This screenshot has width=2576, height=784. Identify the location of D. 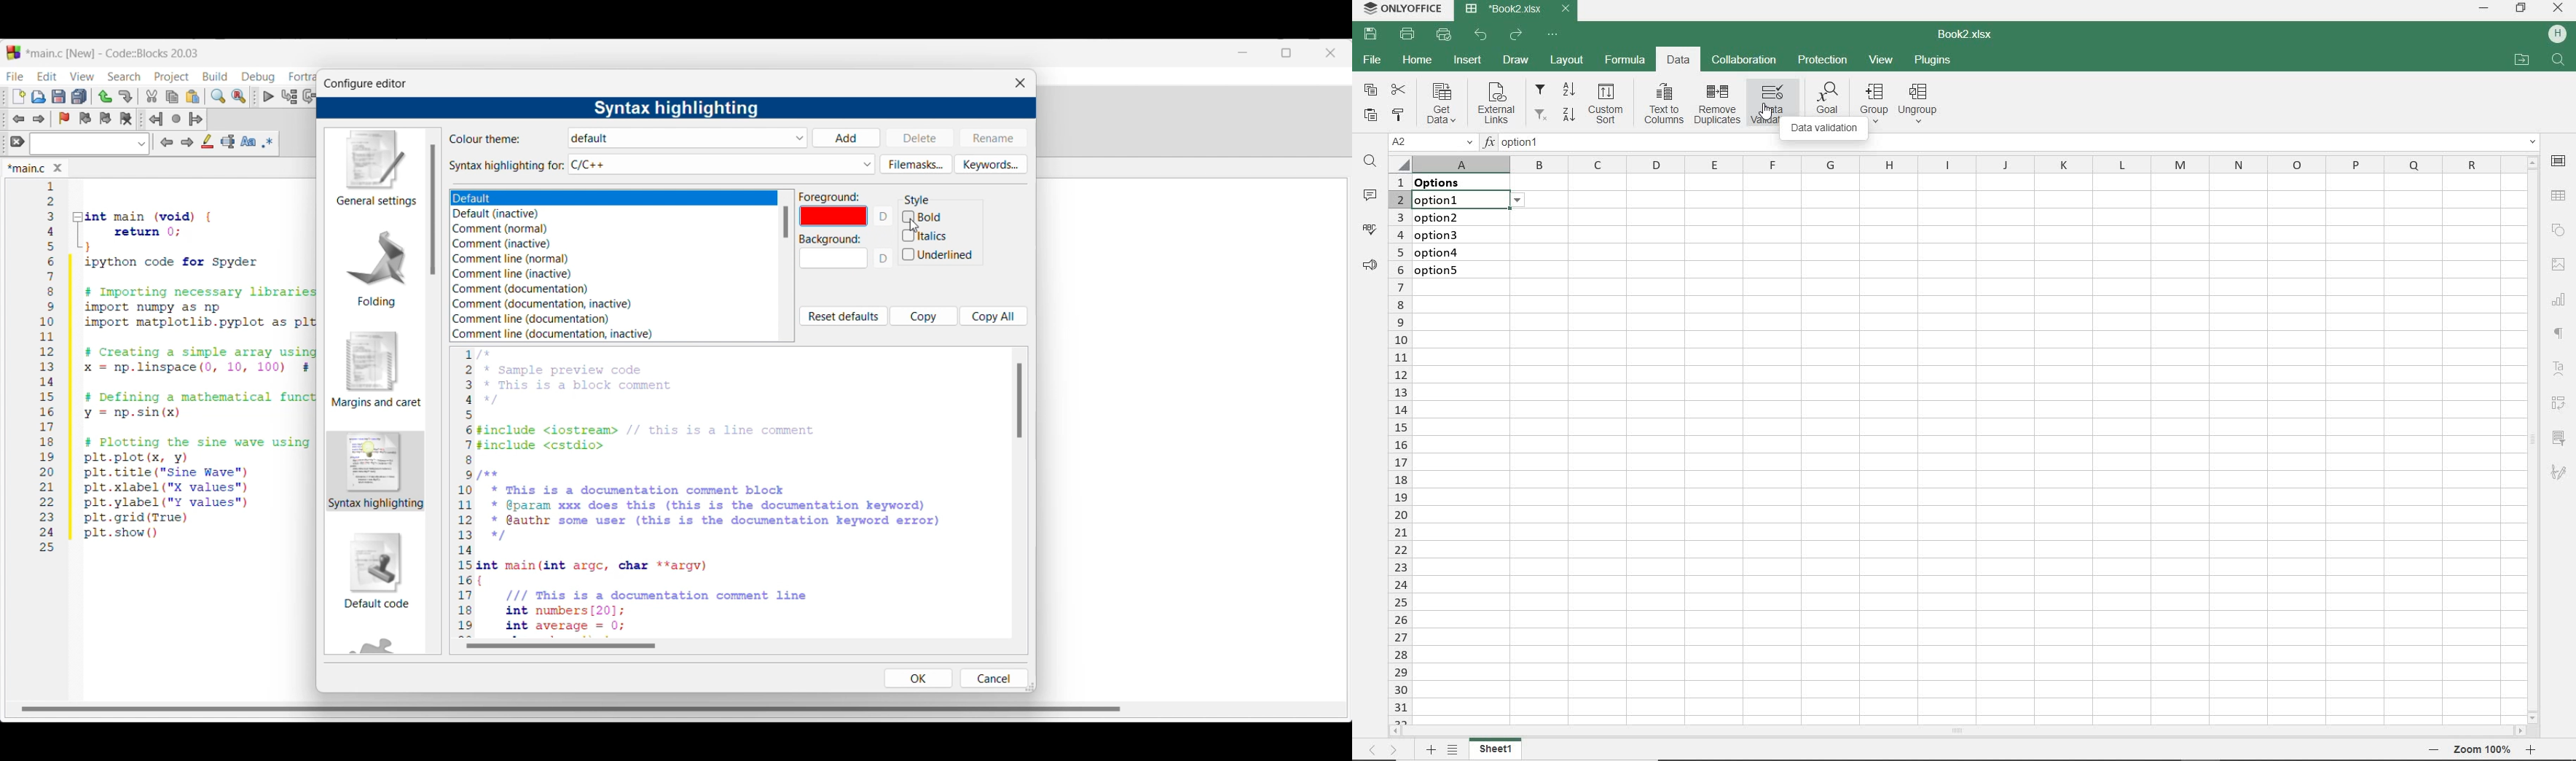
(885, 262).